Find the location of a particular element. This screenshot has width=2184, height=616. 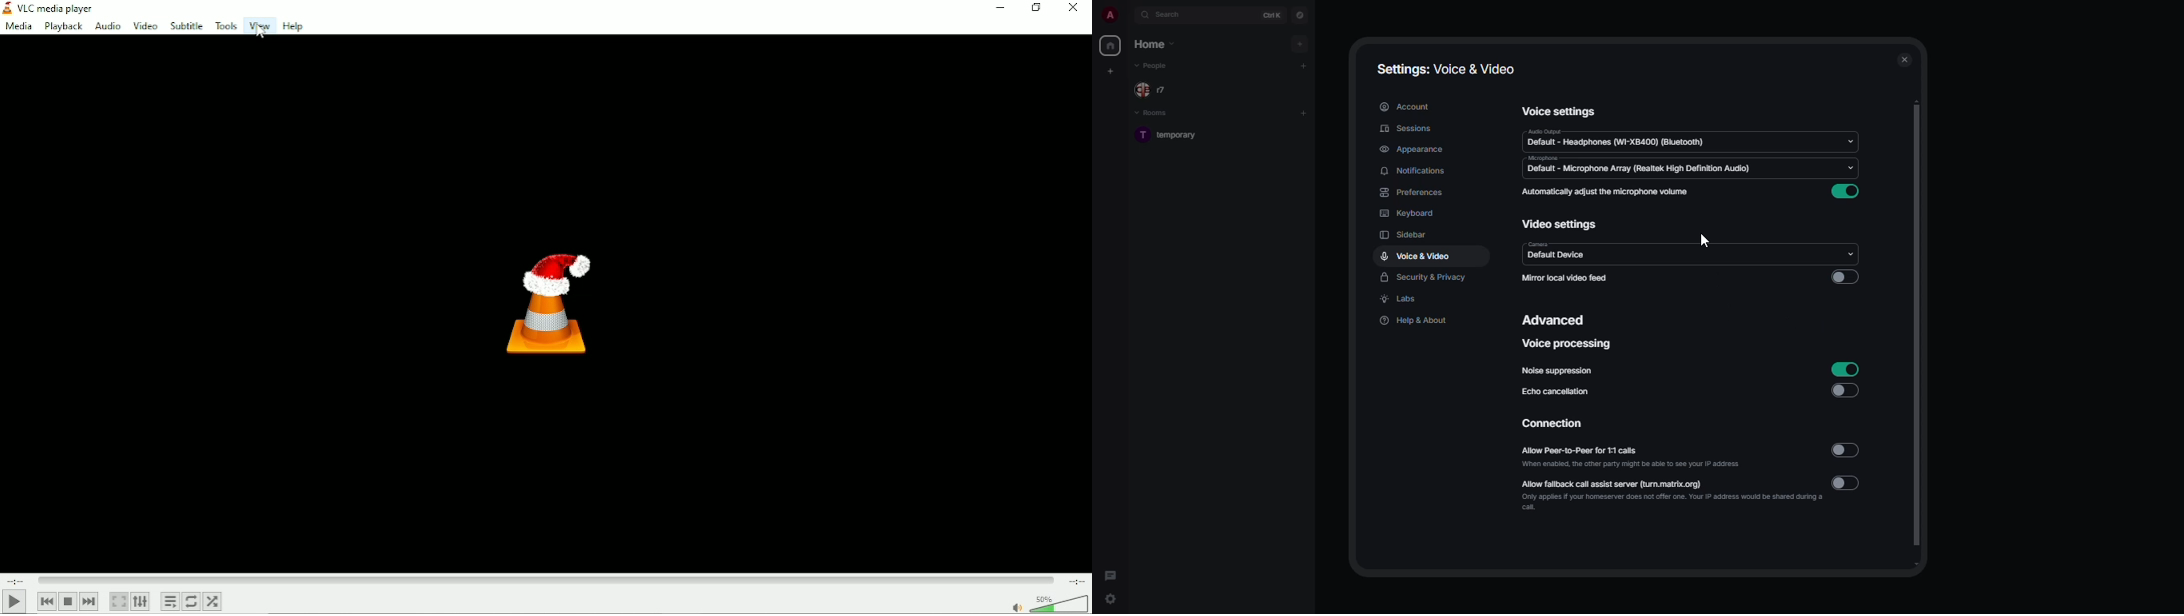

Total duration is located at coordinates (1075, 580).